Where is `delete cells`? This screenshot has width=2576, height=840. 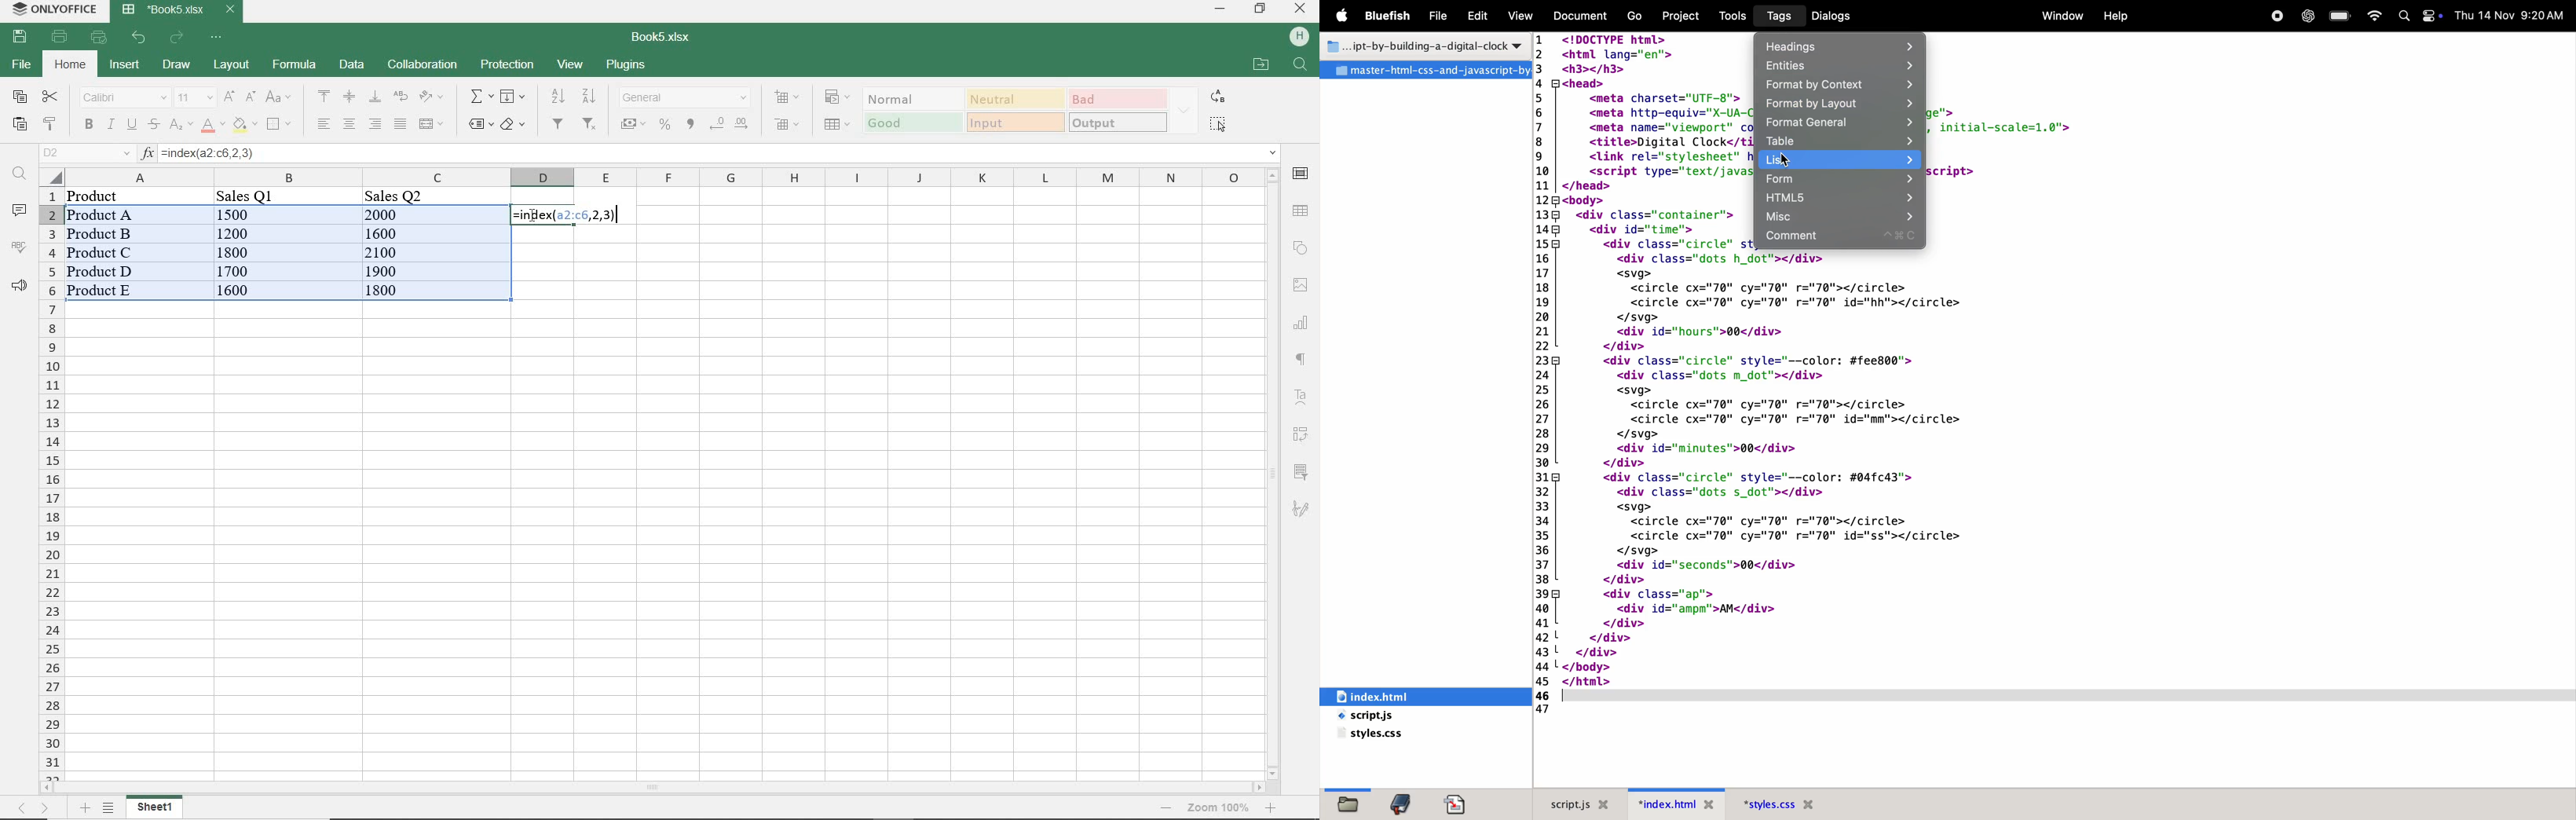
delete cells is located at coordinates (787, 123).